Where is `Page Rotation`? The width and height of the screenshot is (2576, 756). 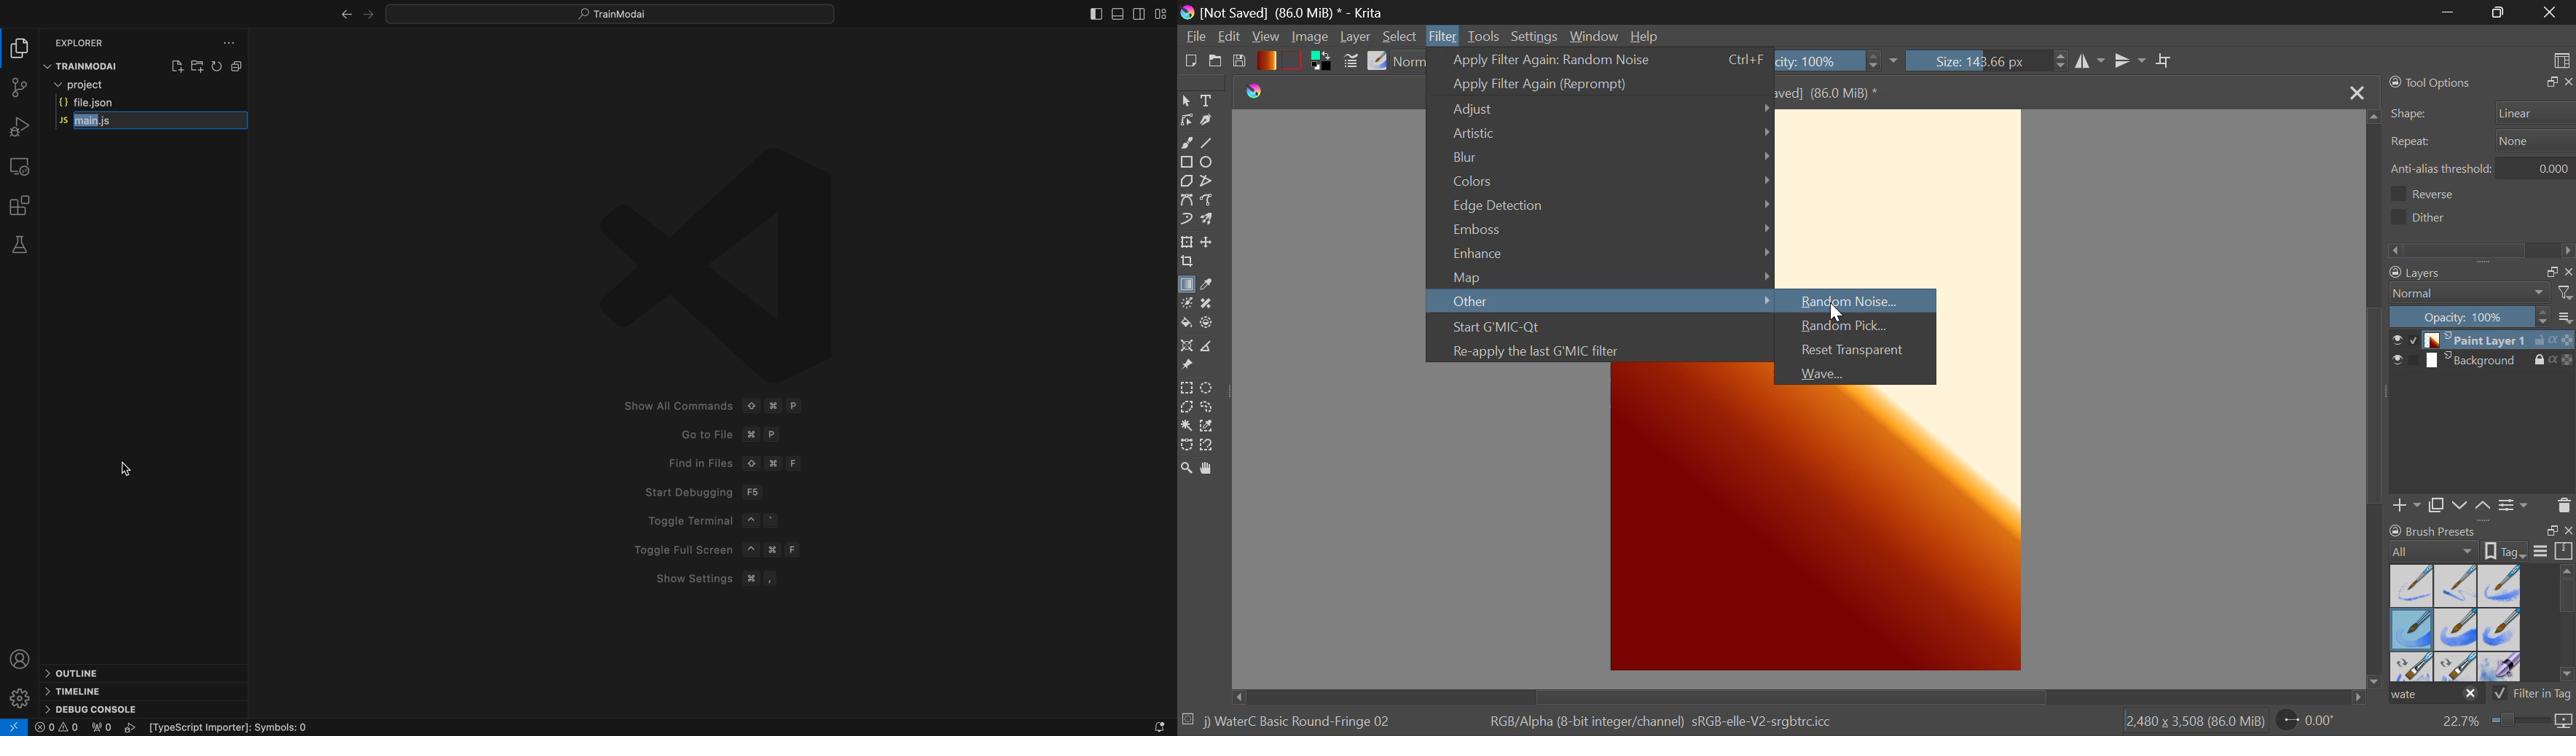
Page Rotation is located at coordinates (2313, 724).